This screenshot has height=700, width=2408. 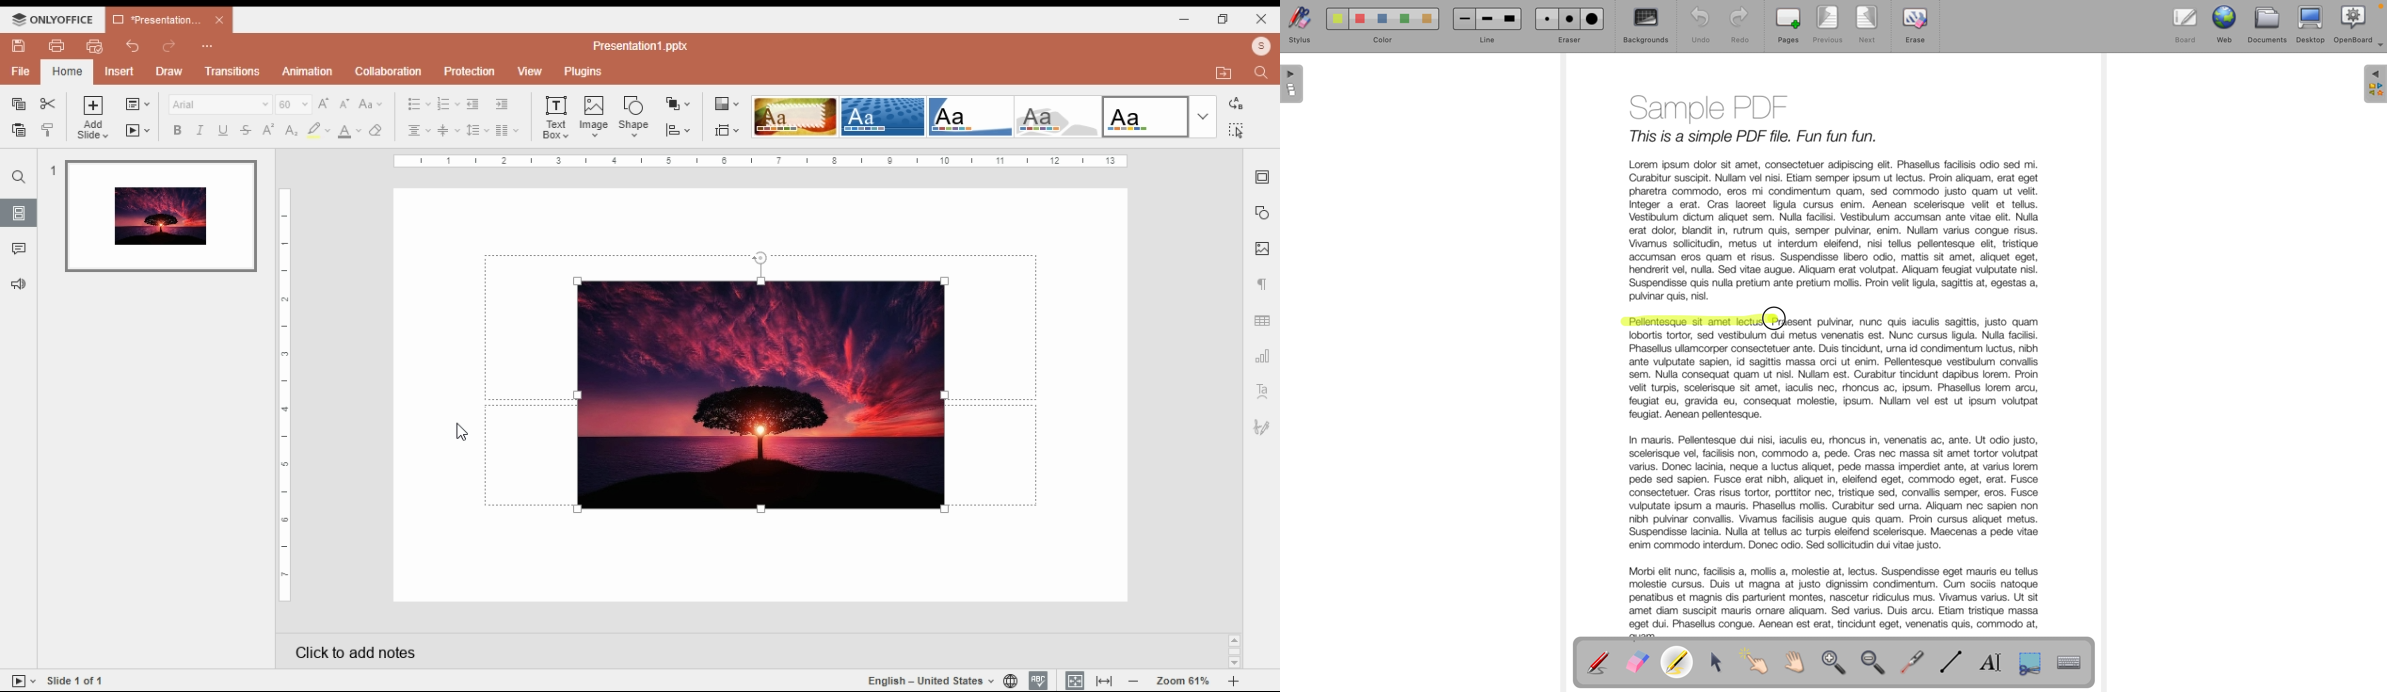 What do you see at coordinates (177, 129) in the screenshot?
I see `bold` at bounding box center [177, 129].